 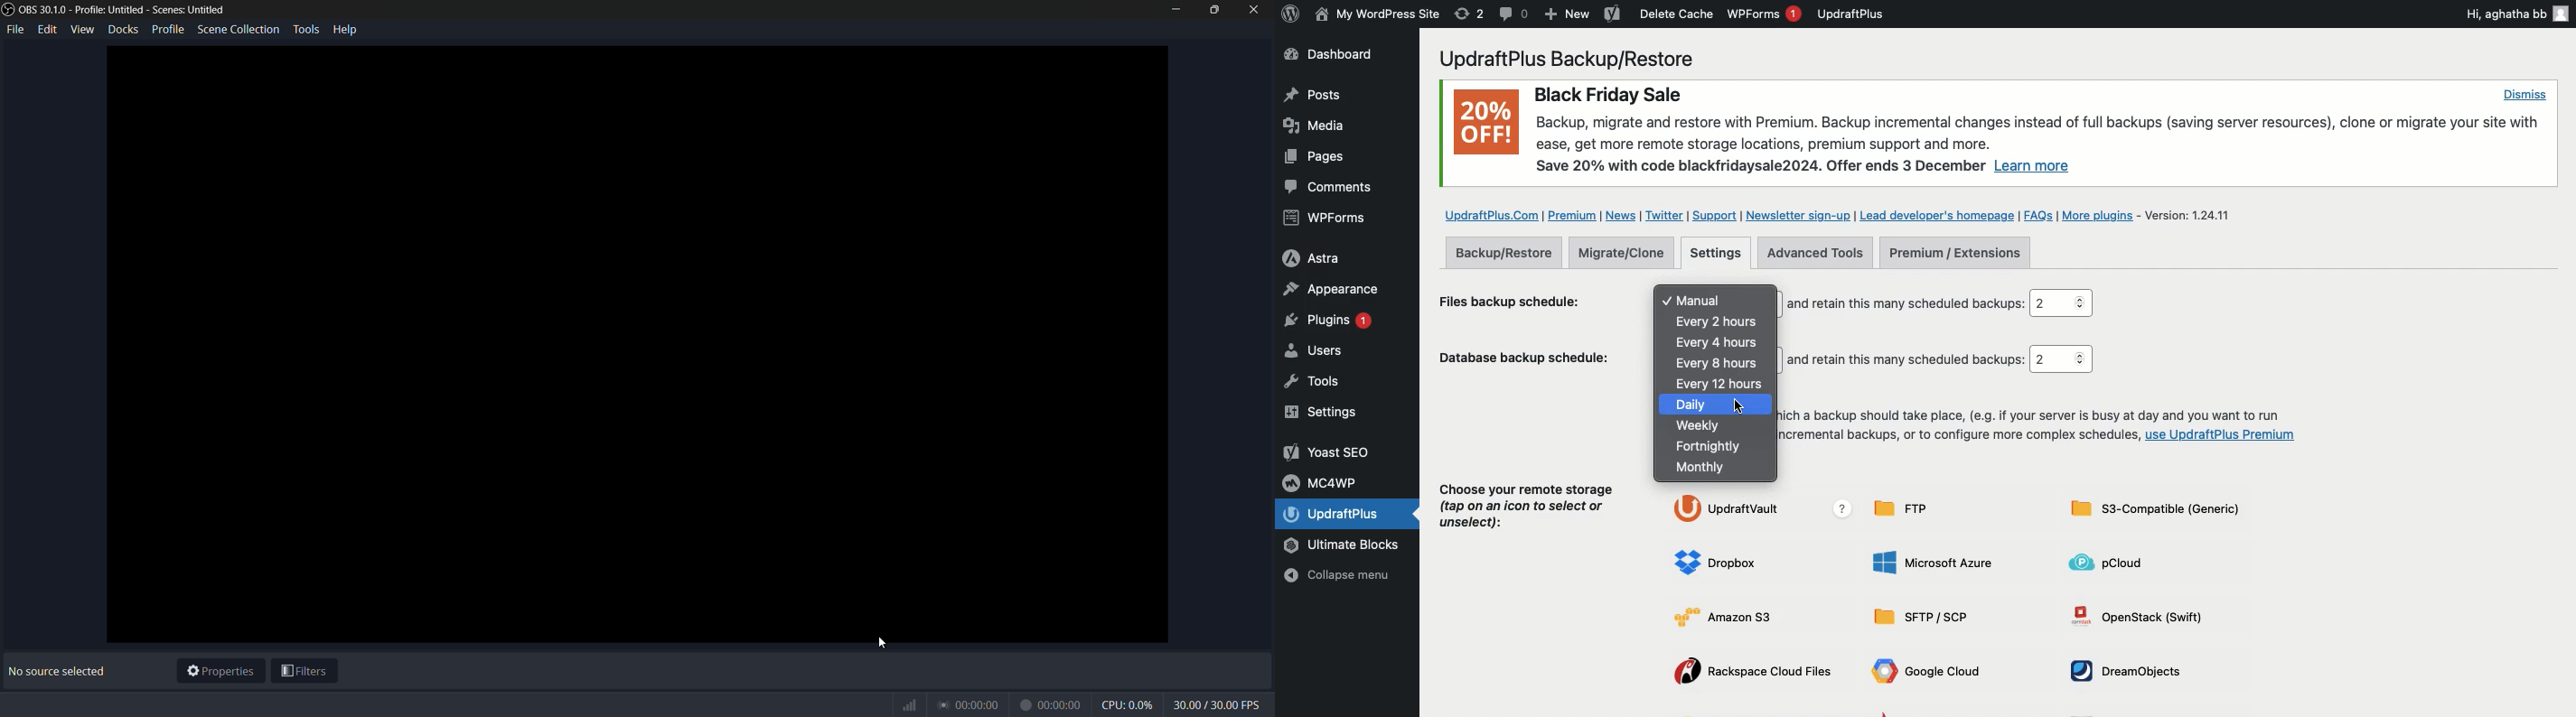 I want to click on Settings, so click(x=1718, y=254).